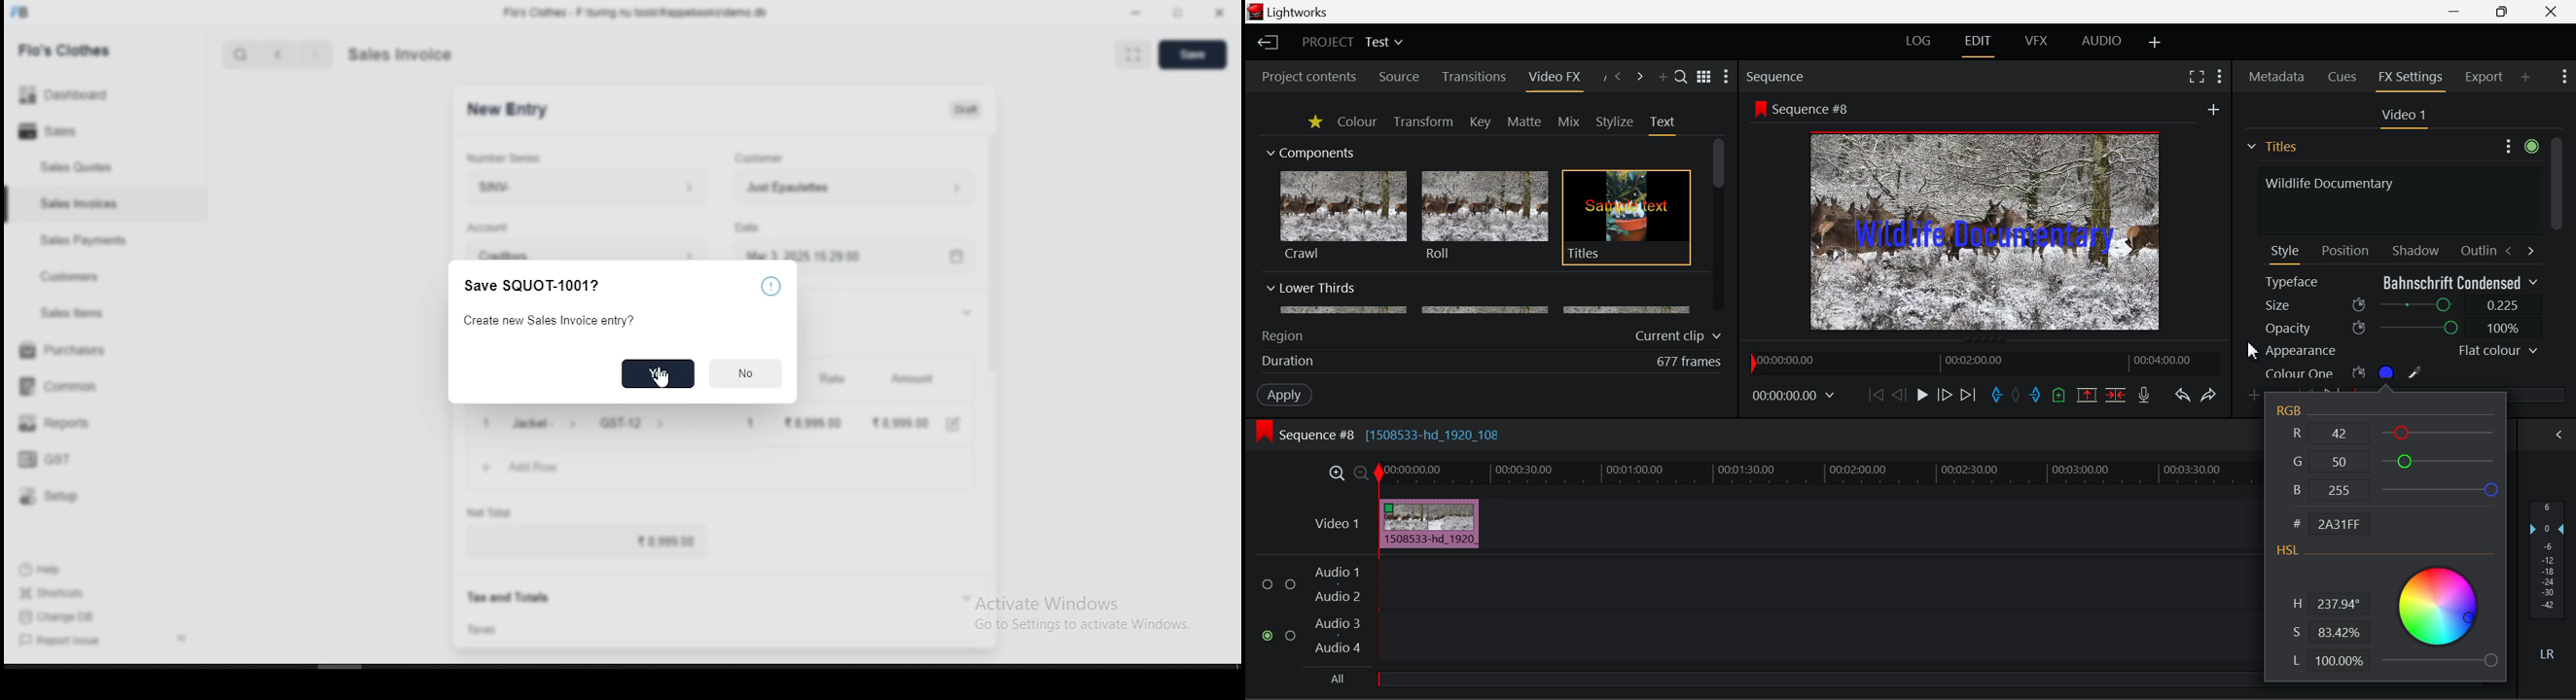 The image size is (2576, 700). What do you see at coordinates (56, 425) in the screenshot?
I see `reports` at bounding box center [56, 425].